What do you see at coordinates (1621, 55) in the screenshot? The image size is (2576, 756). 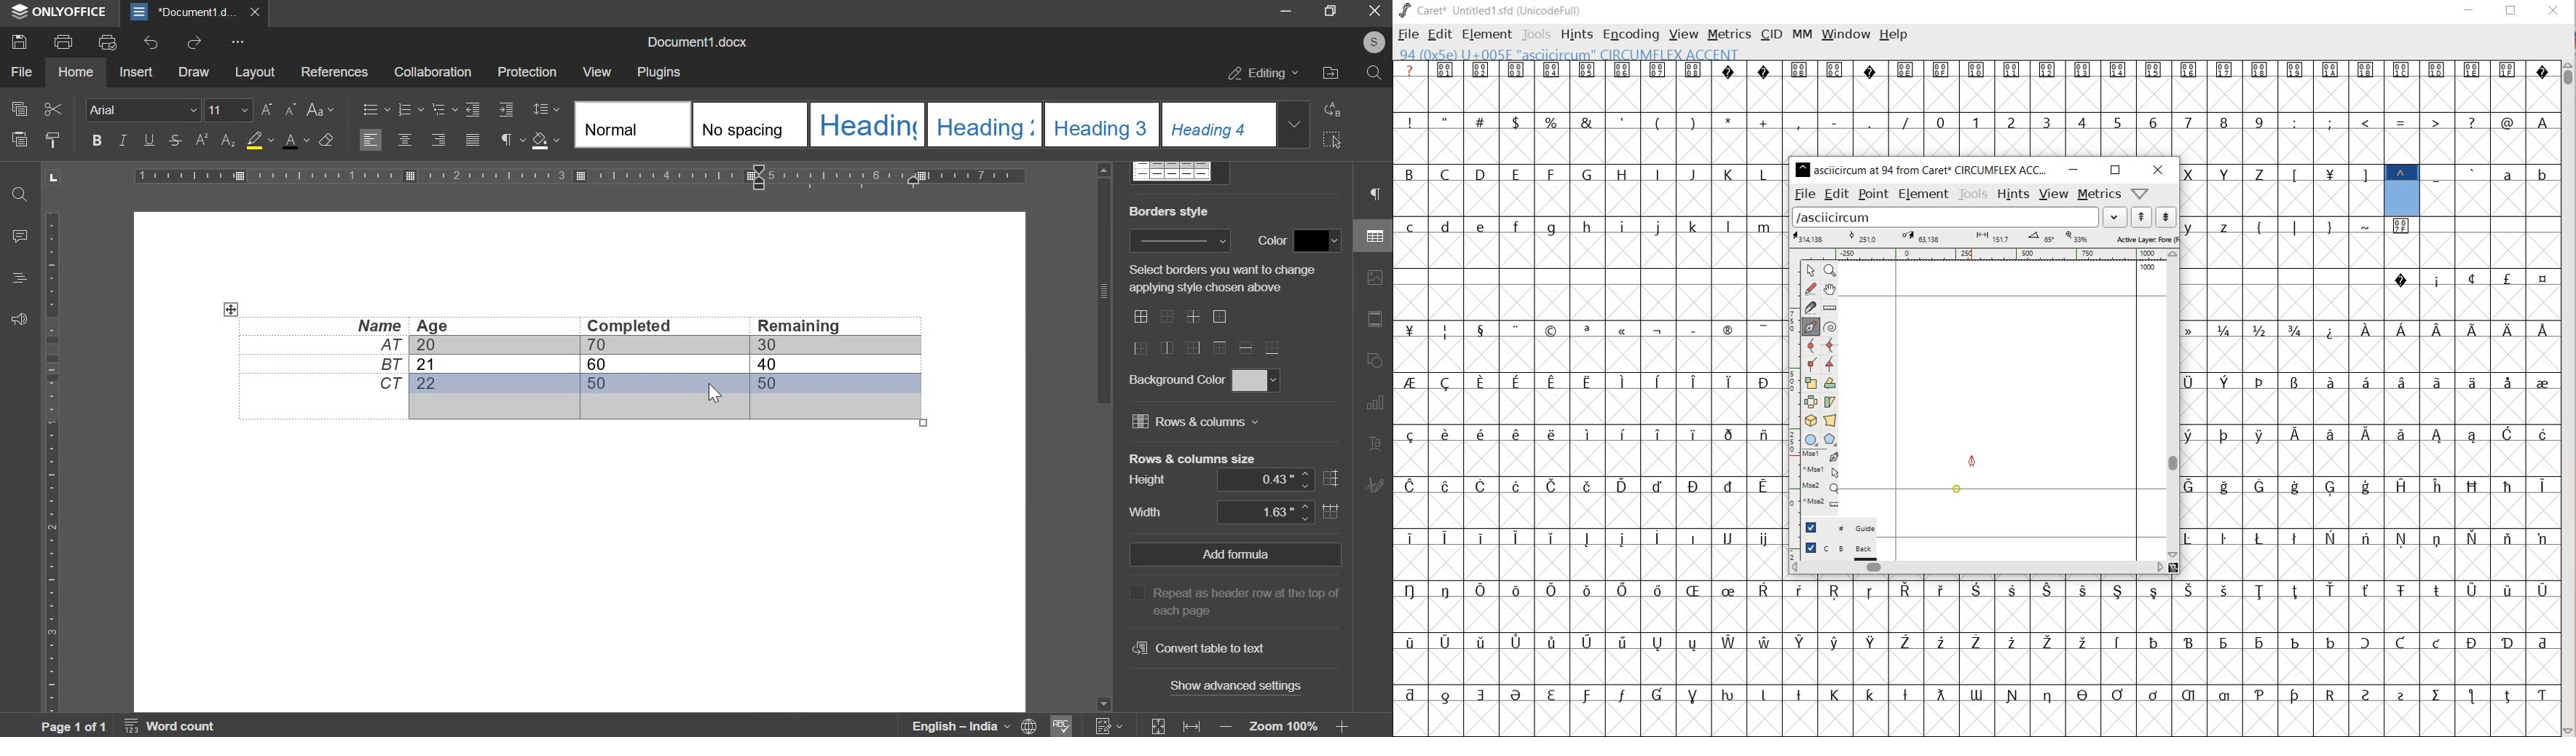 I see `94 0xSe U+00SE "asciicircum CIRCUMFLEX ACCENT` at bounding box center [1621, 55].